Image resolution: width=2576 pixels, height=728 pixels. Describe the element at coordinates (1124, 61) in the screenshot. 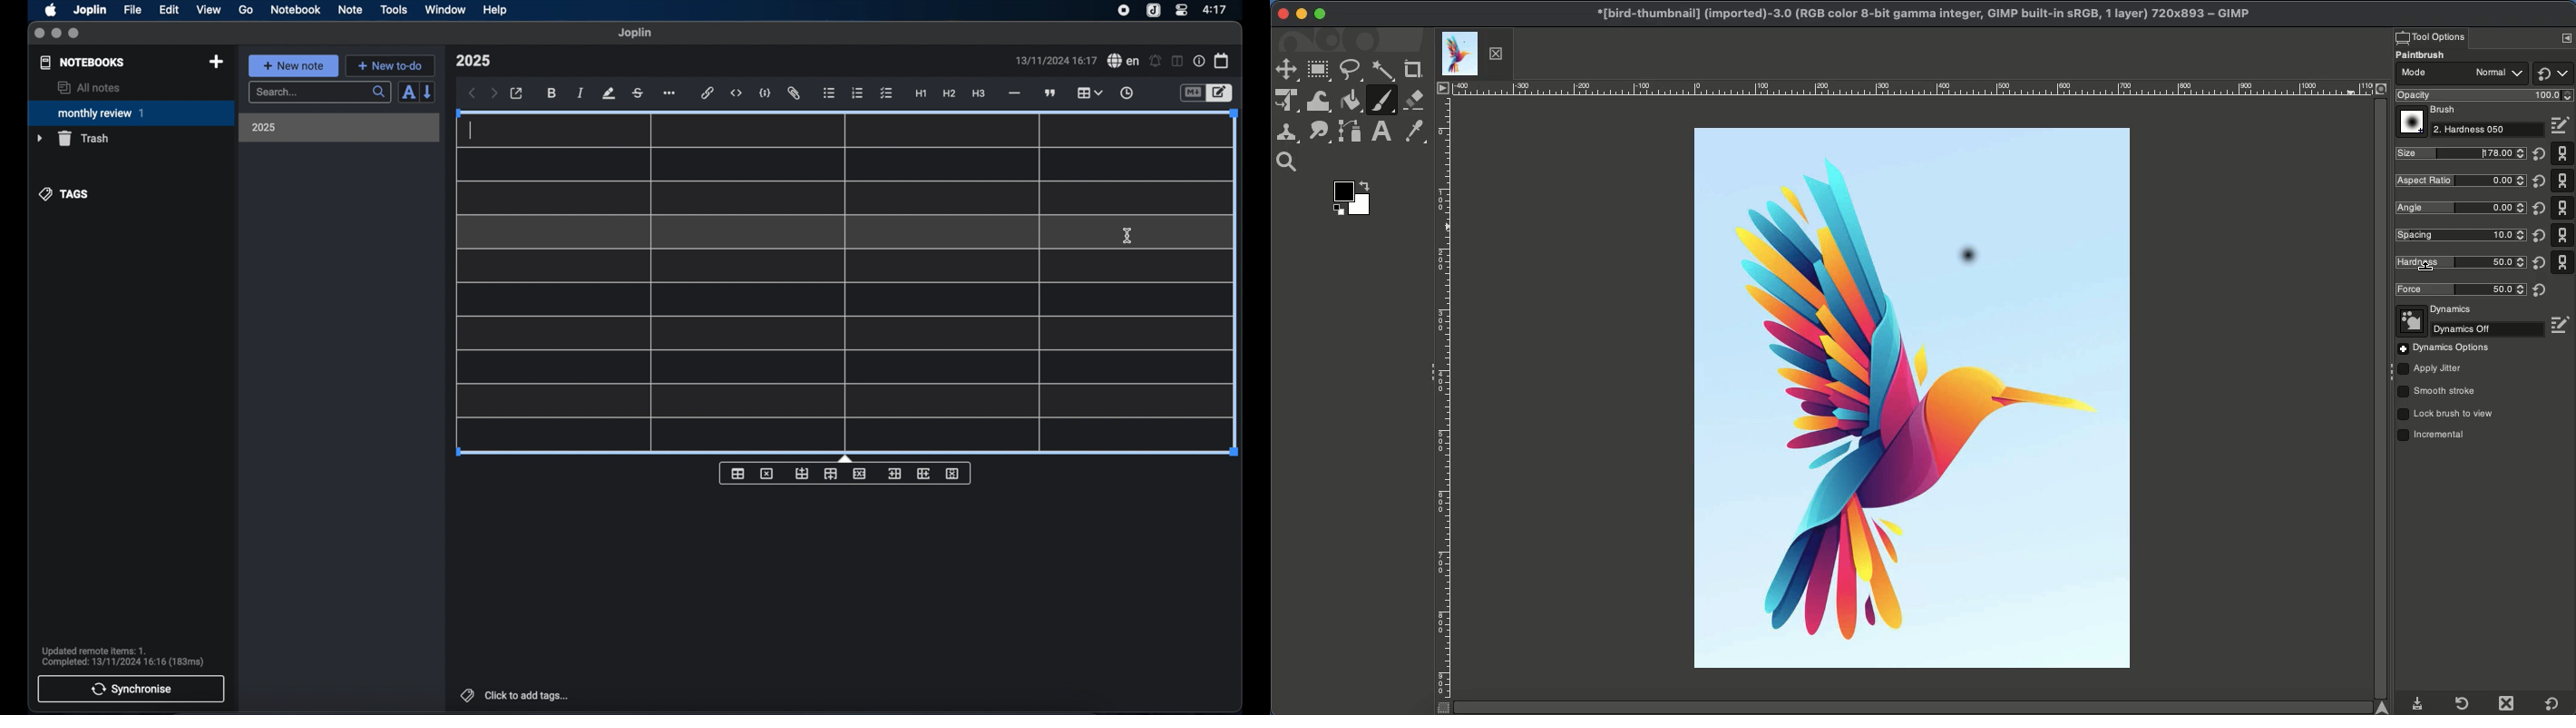

I see `spel check` at that location.